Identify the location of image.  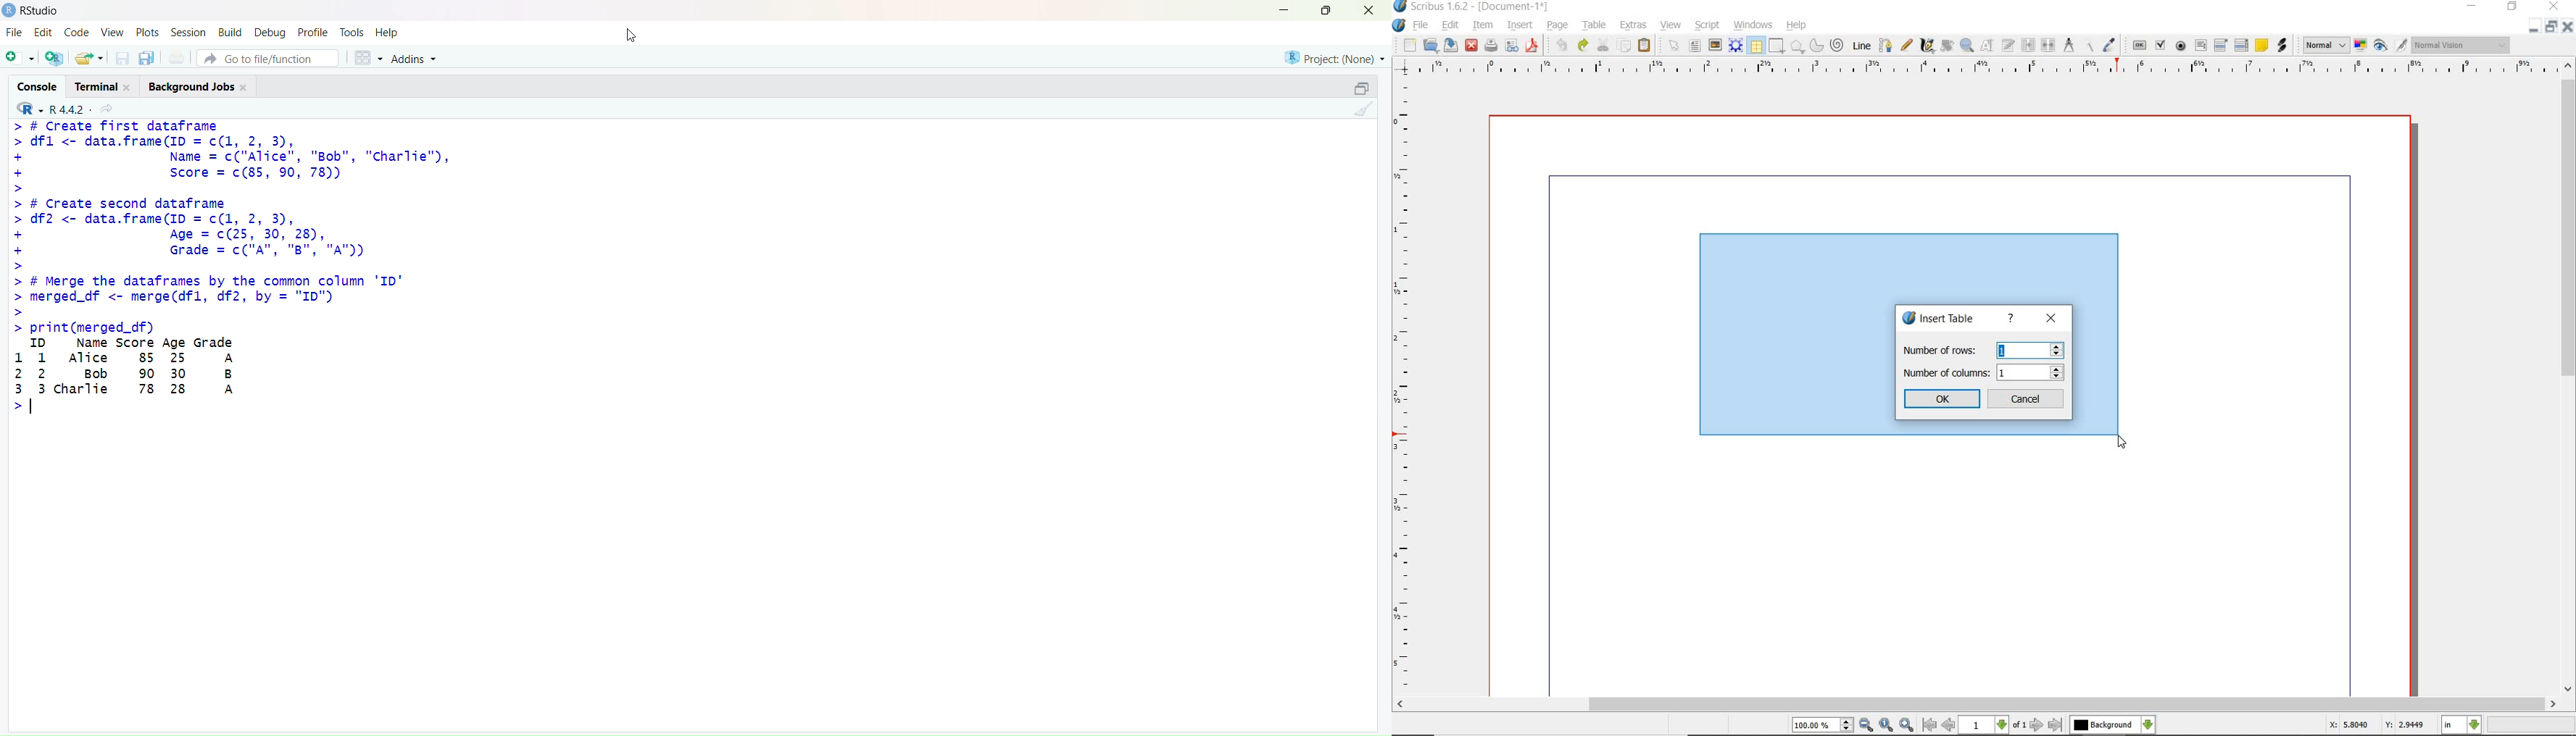
(1715, 46).